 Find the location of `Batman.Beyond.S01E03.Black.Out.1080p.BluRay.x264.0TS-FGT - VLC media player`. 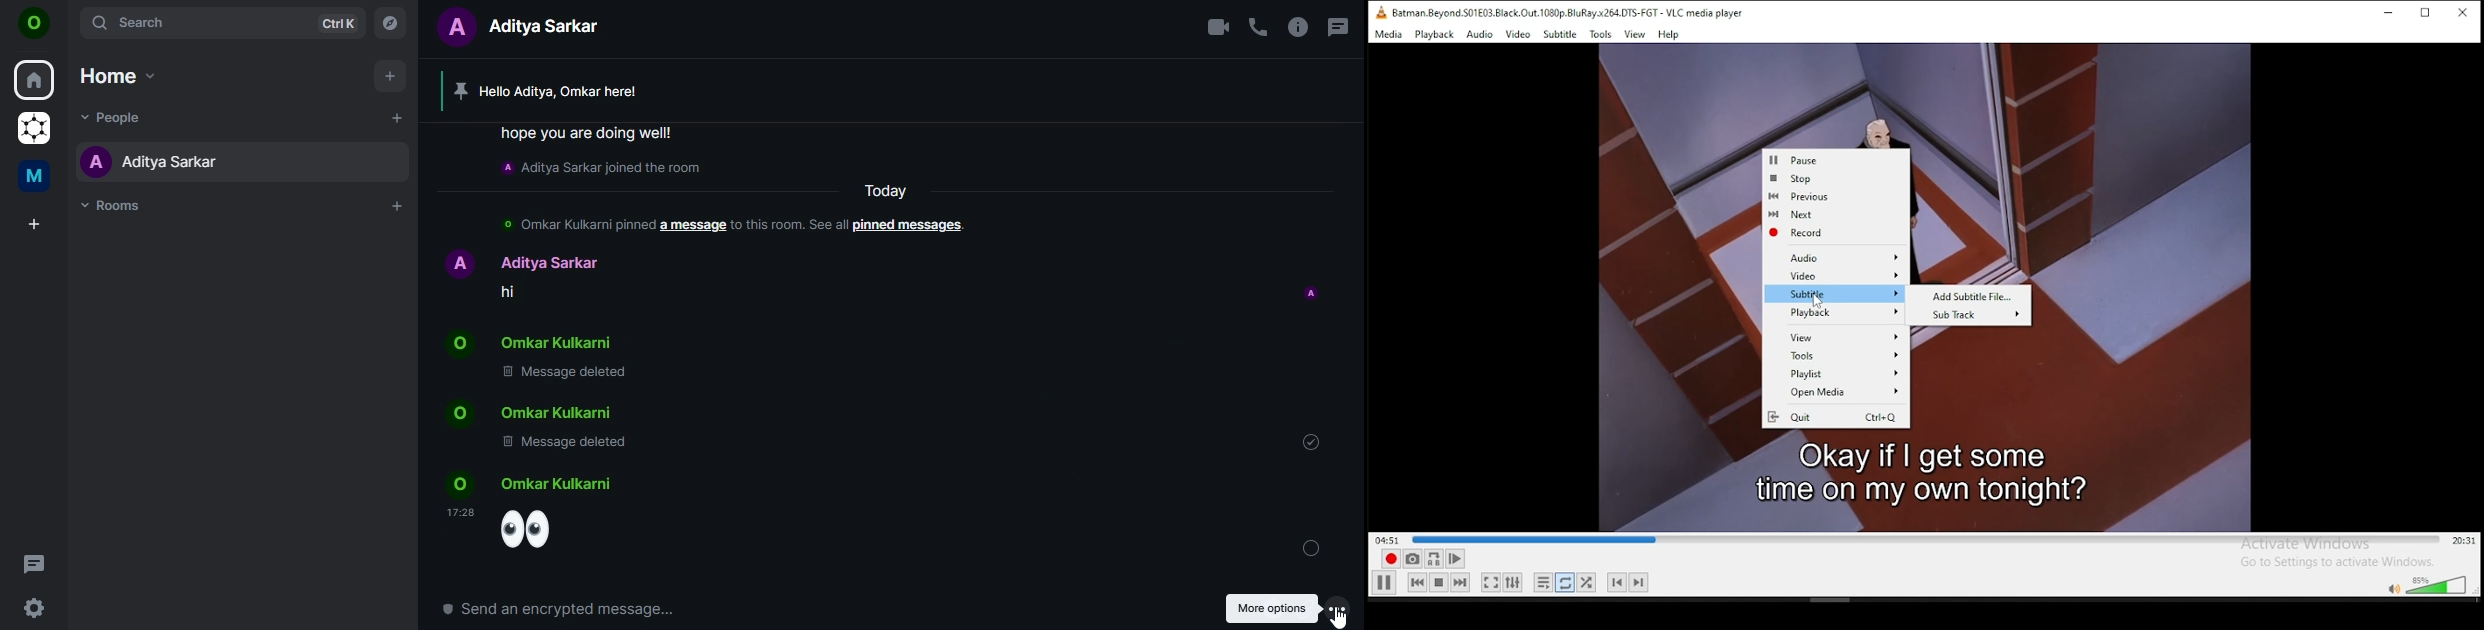

Batman.Beyond.S01E03.Black.Out.1080p.BluRay.x264.0TS-FGT - VLC media player is located at coordinates (1559, 13).